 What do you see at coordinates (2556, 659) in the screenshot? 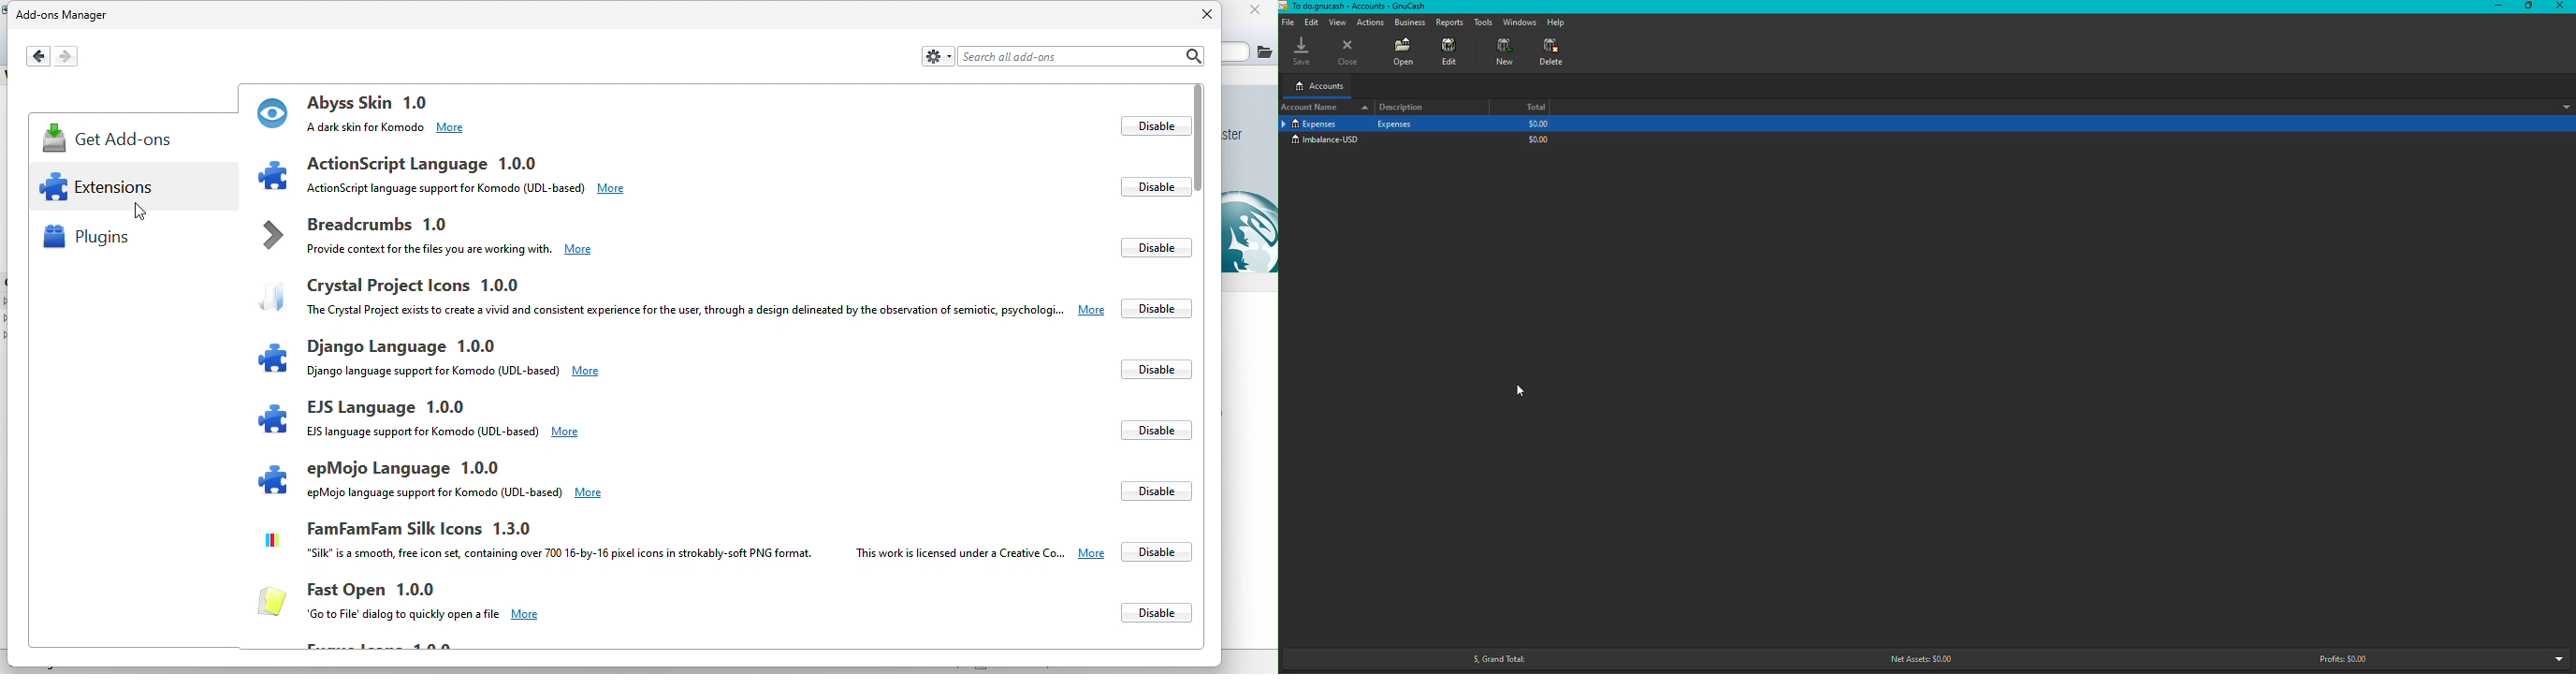
I see `more options` at bounding box center [2556, 659].